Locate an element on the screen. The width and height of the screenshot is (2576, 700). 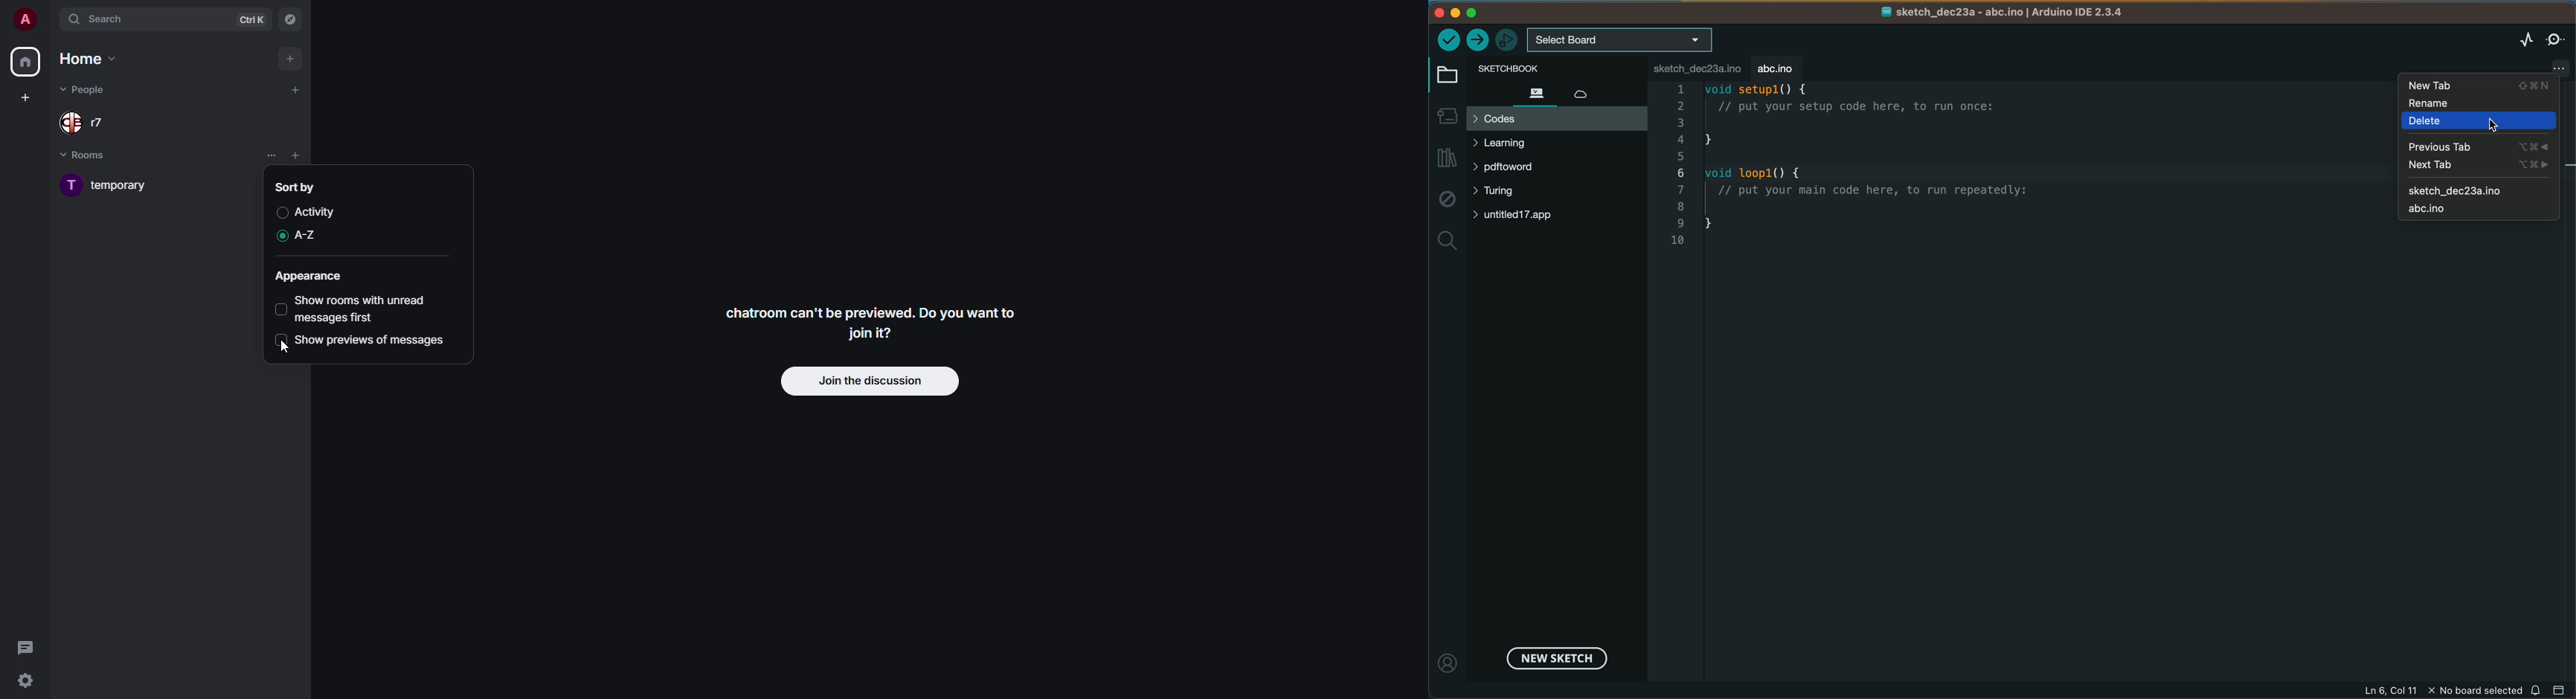
files is located at coordinates (1535, 92).